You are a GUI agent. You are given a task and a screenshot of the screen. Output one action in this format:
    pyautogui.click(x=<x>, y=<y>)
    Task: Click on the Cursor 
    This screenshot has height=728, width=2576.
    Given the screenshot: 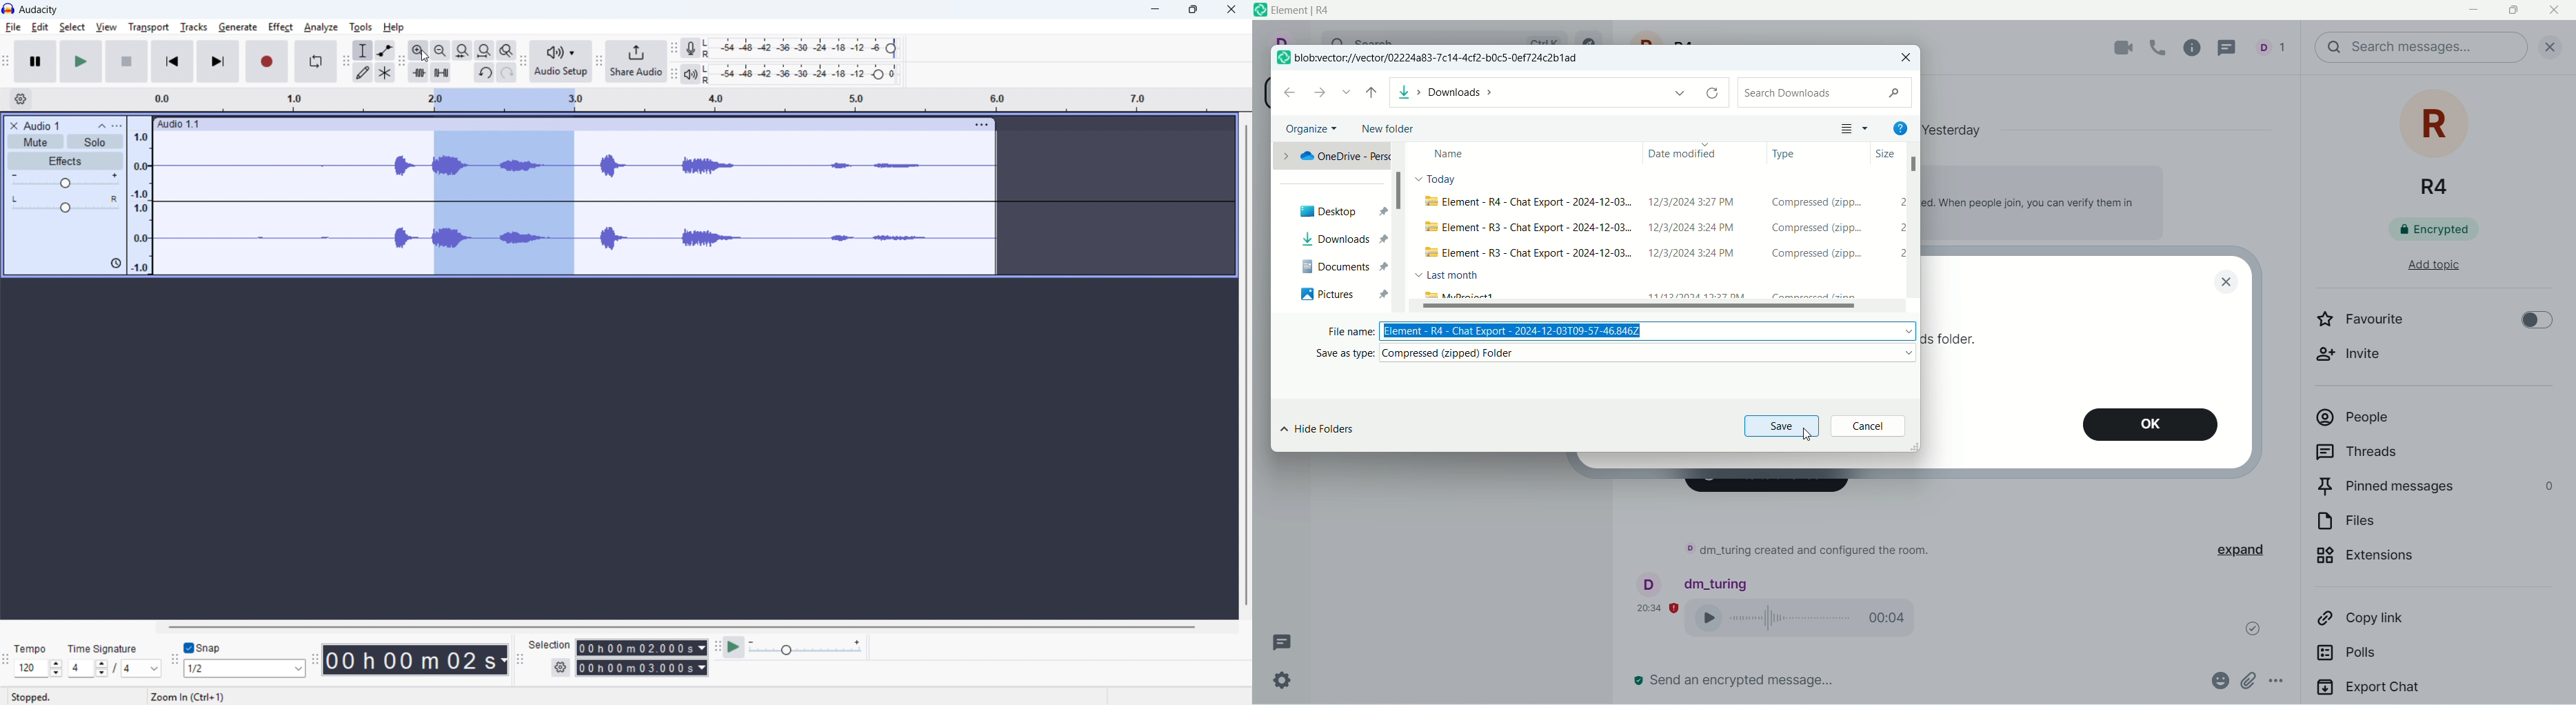 What is the action you would take?
    pyautogui.click(x=425, y=56)
    